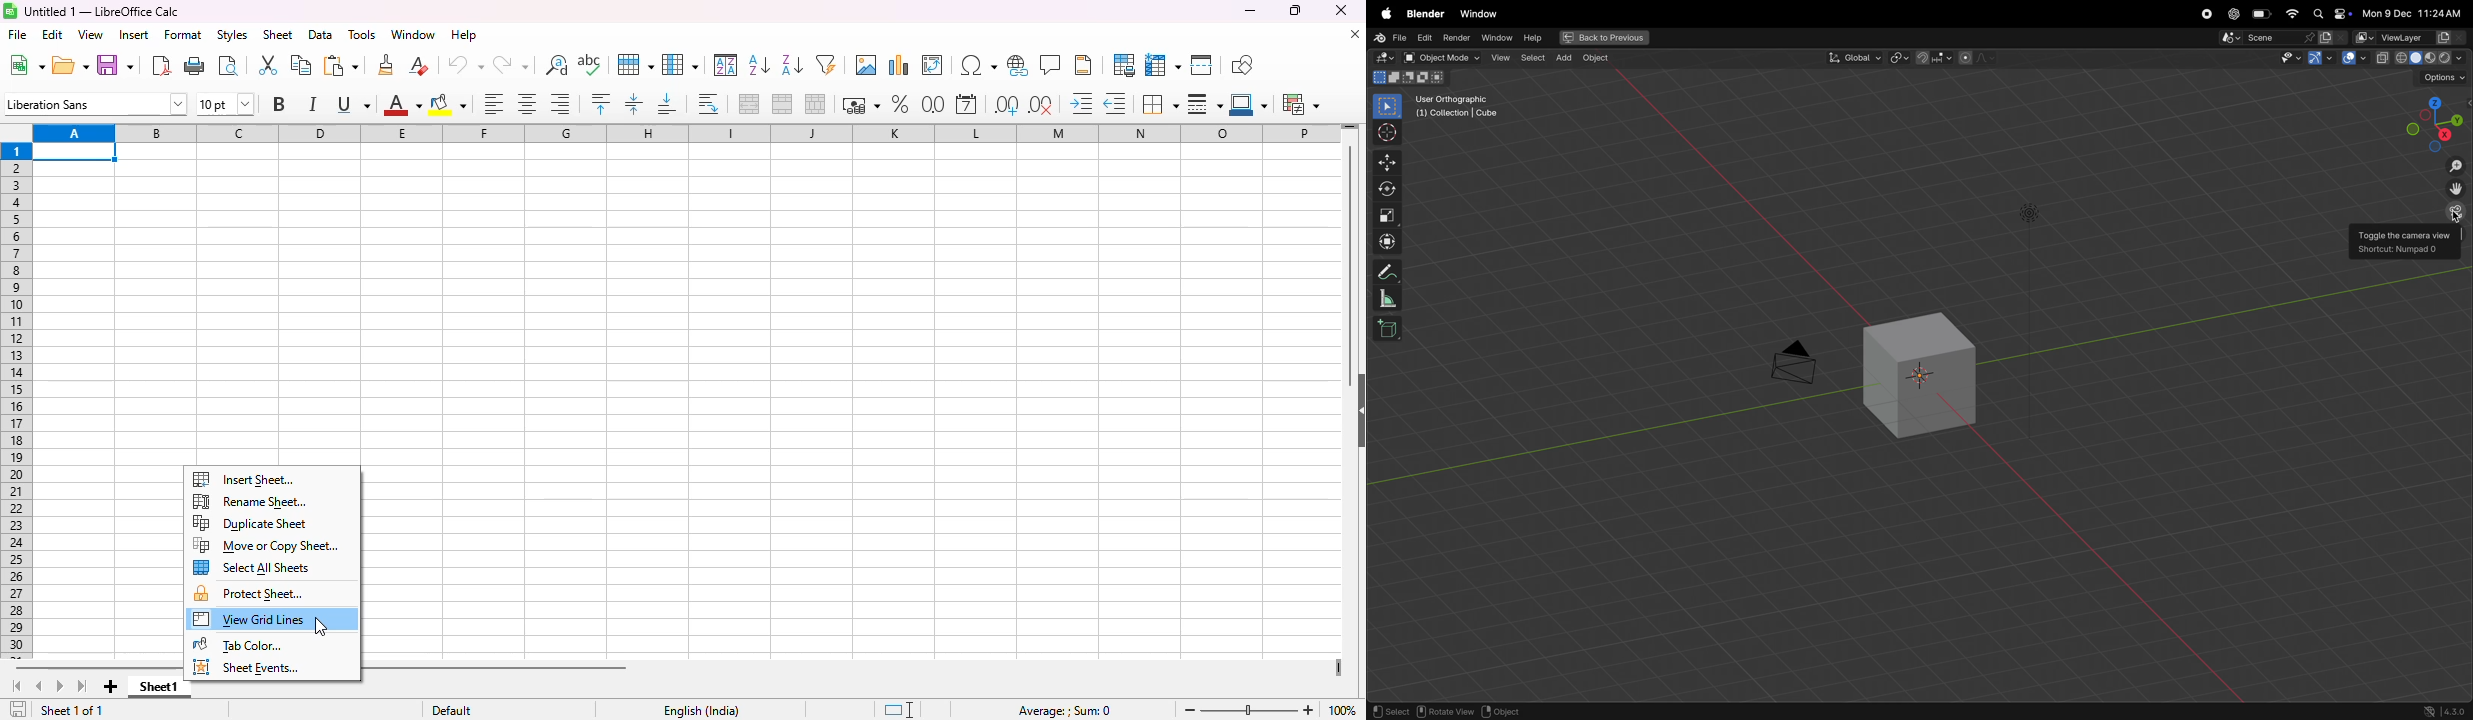 Image resolution: width=2492 pixels, height=728 pixels. What do you see at coordinates (239, 644) in the screenshot?
I see `tab color` at bounding box center [239, 644].